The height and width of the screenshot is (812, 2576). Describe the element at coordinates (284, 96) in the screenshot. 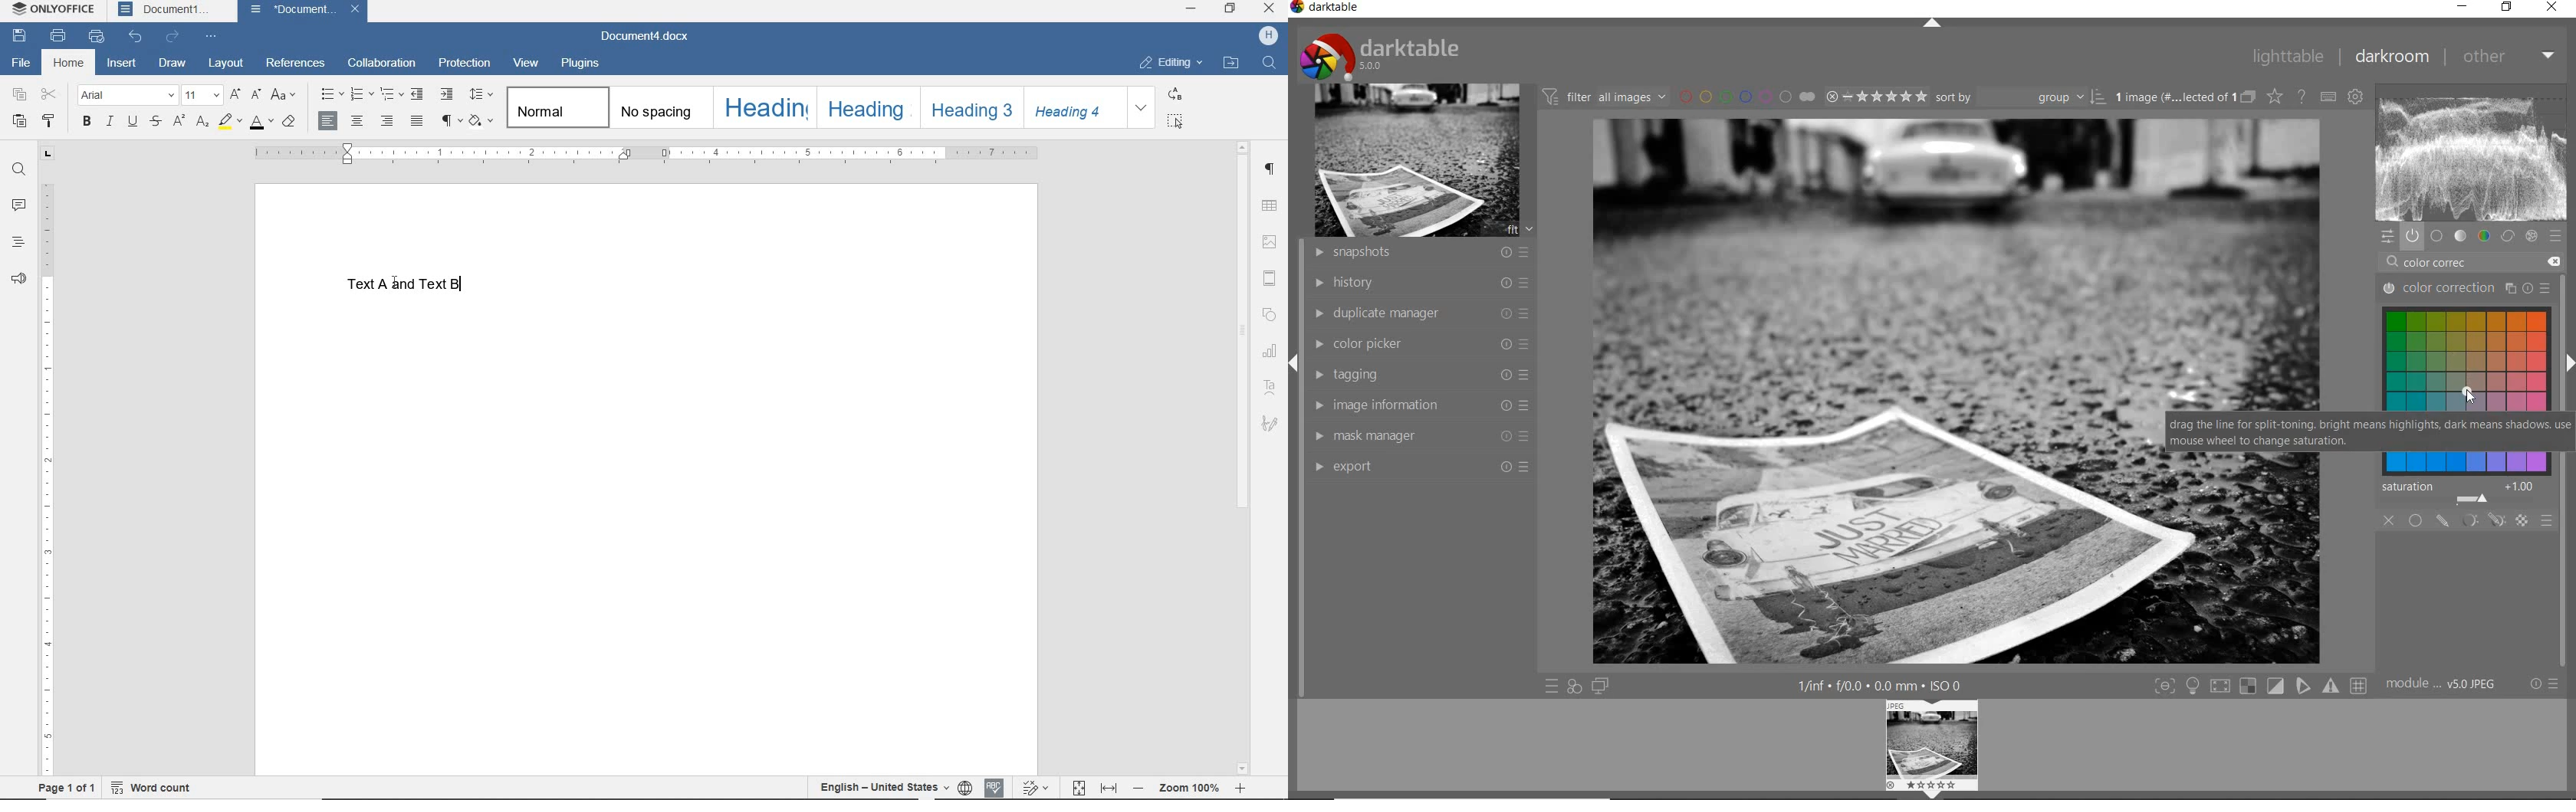

I see `CHANGE CASE` at that location.